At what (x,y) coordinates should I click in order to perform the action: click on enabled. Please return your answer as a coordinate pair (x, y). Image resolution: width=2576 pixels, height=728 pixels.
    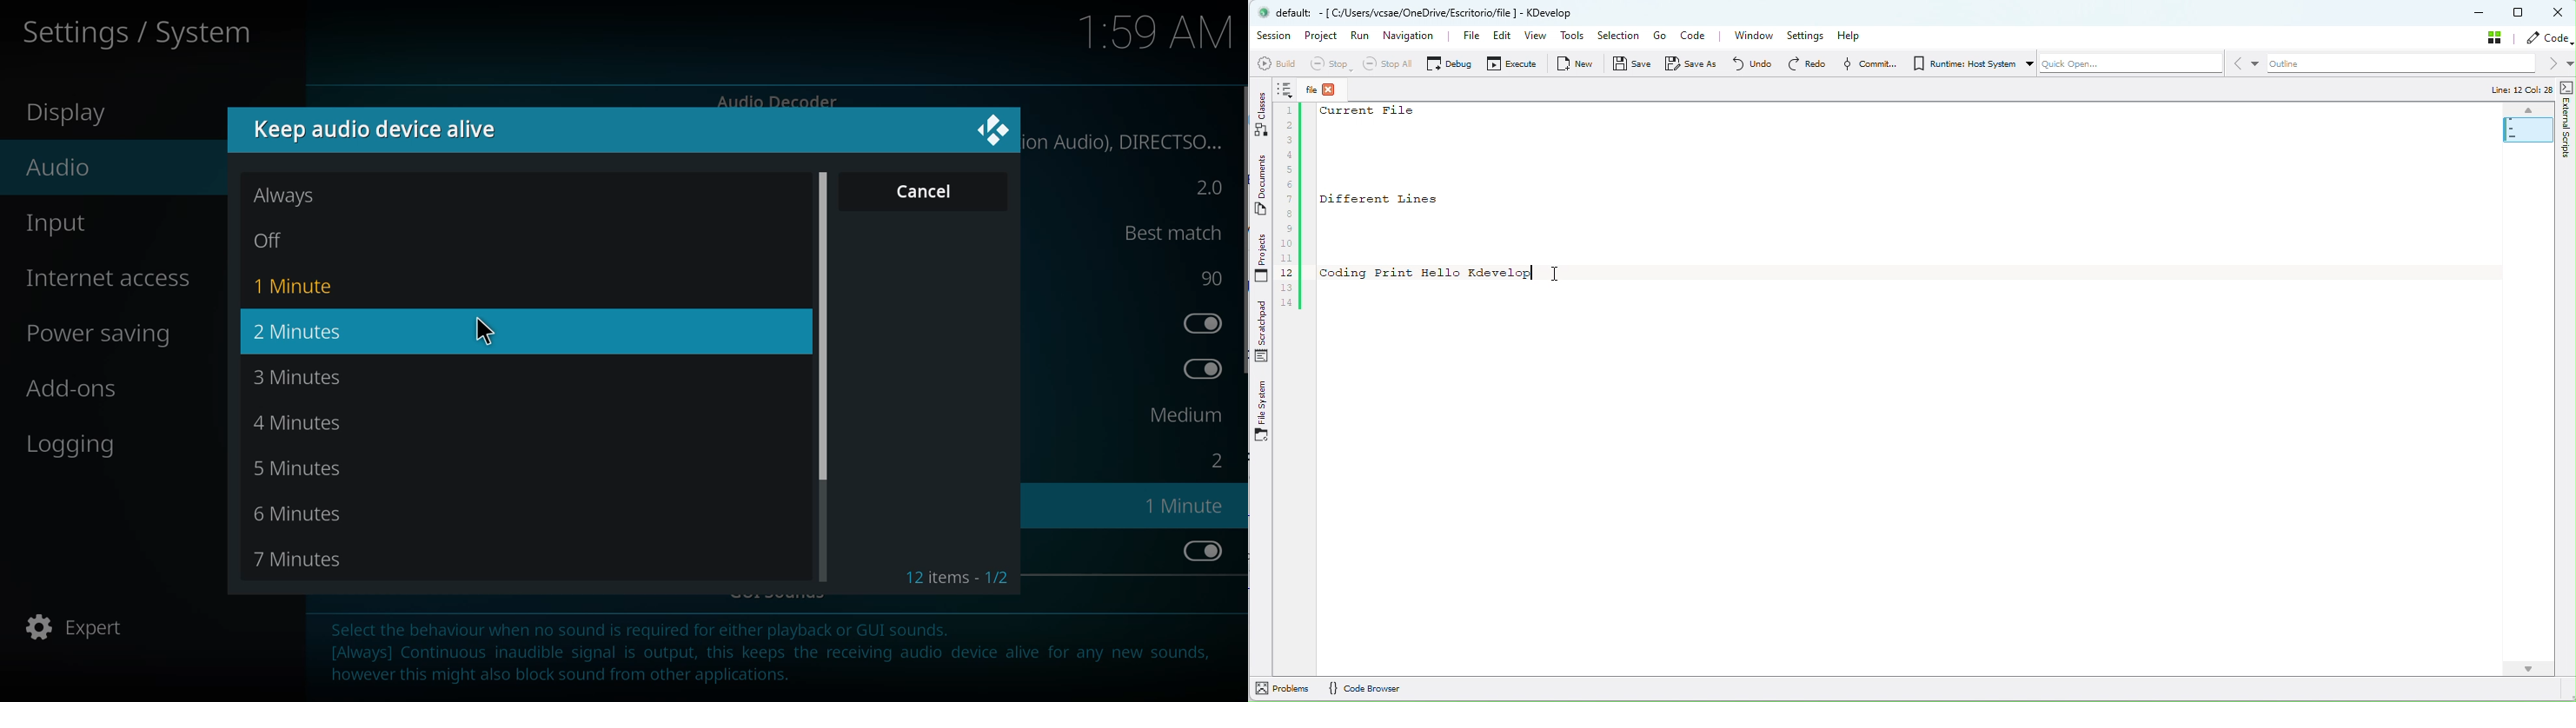
    Looking at the image, I should click on (1199, 549).